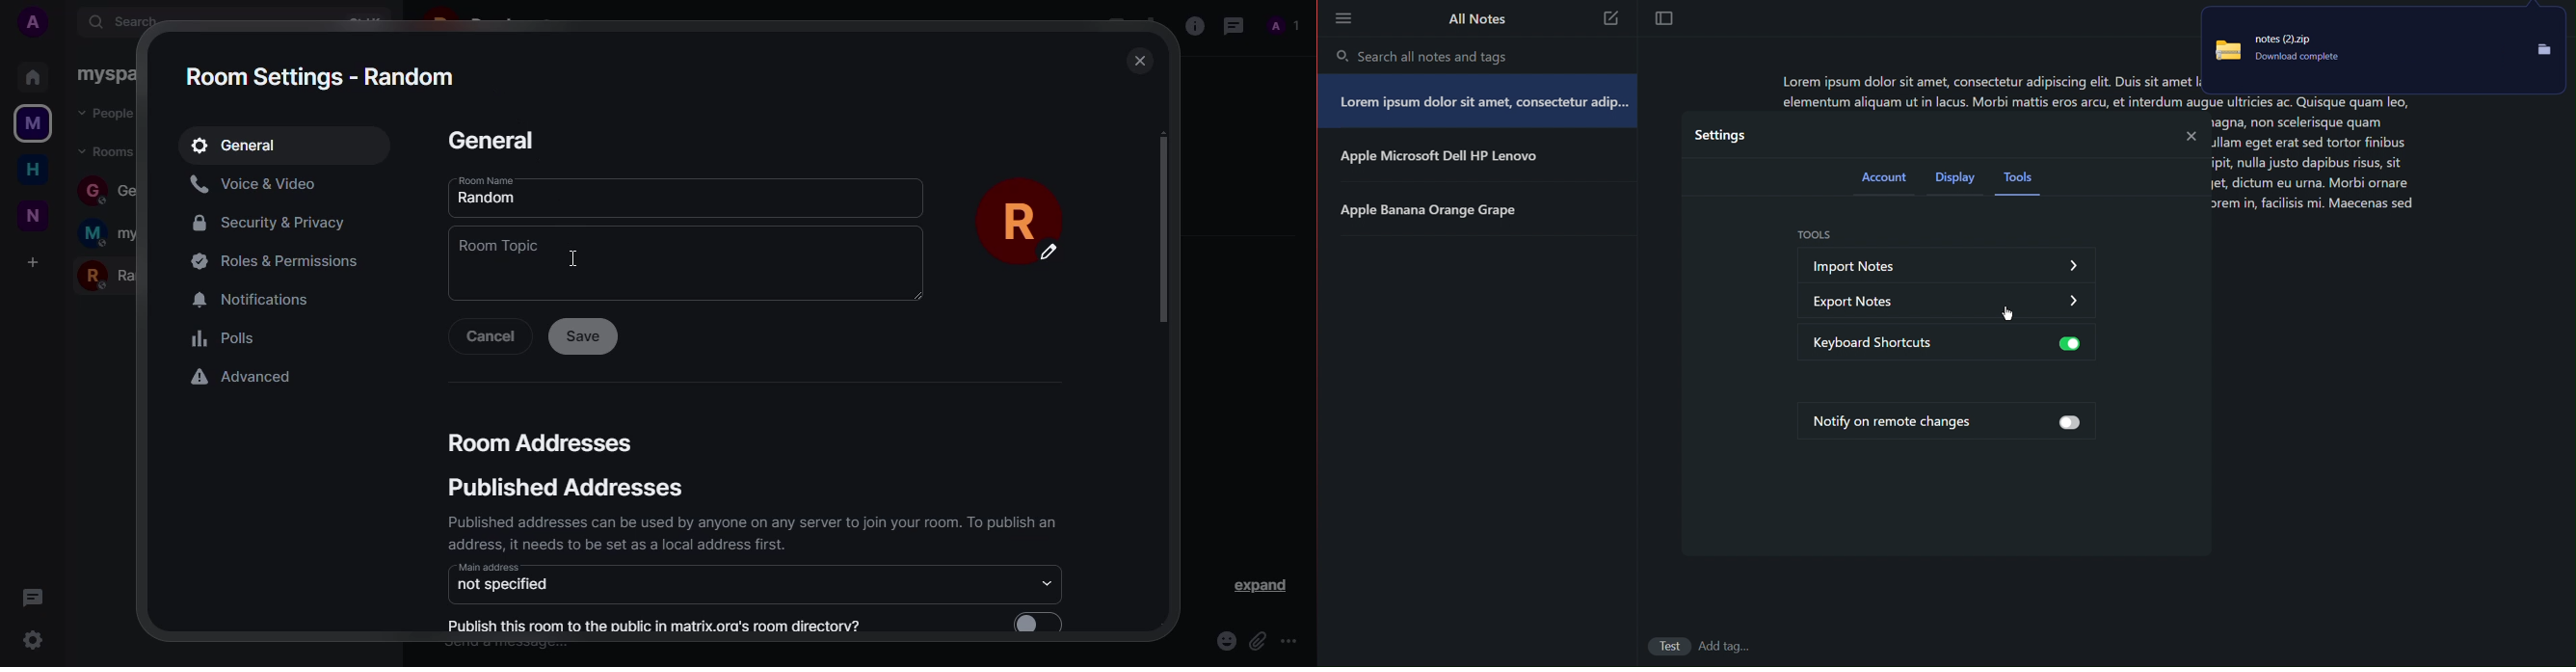 The width and height of the screenshot is (2576, 672). I want to click on threads, so click(32, 597).